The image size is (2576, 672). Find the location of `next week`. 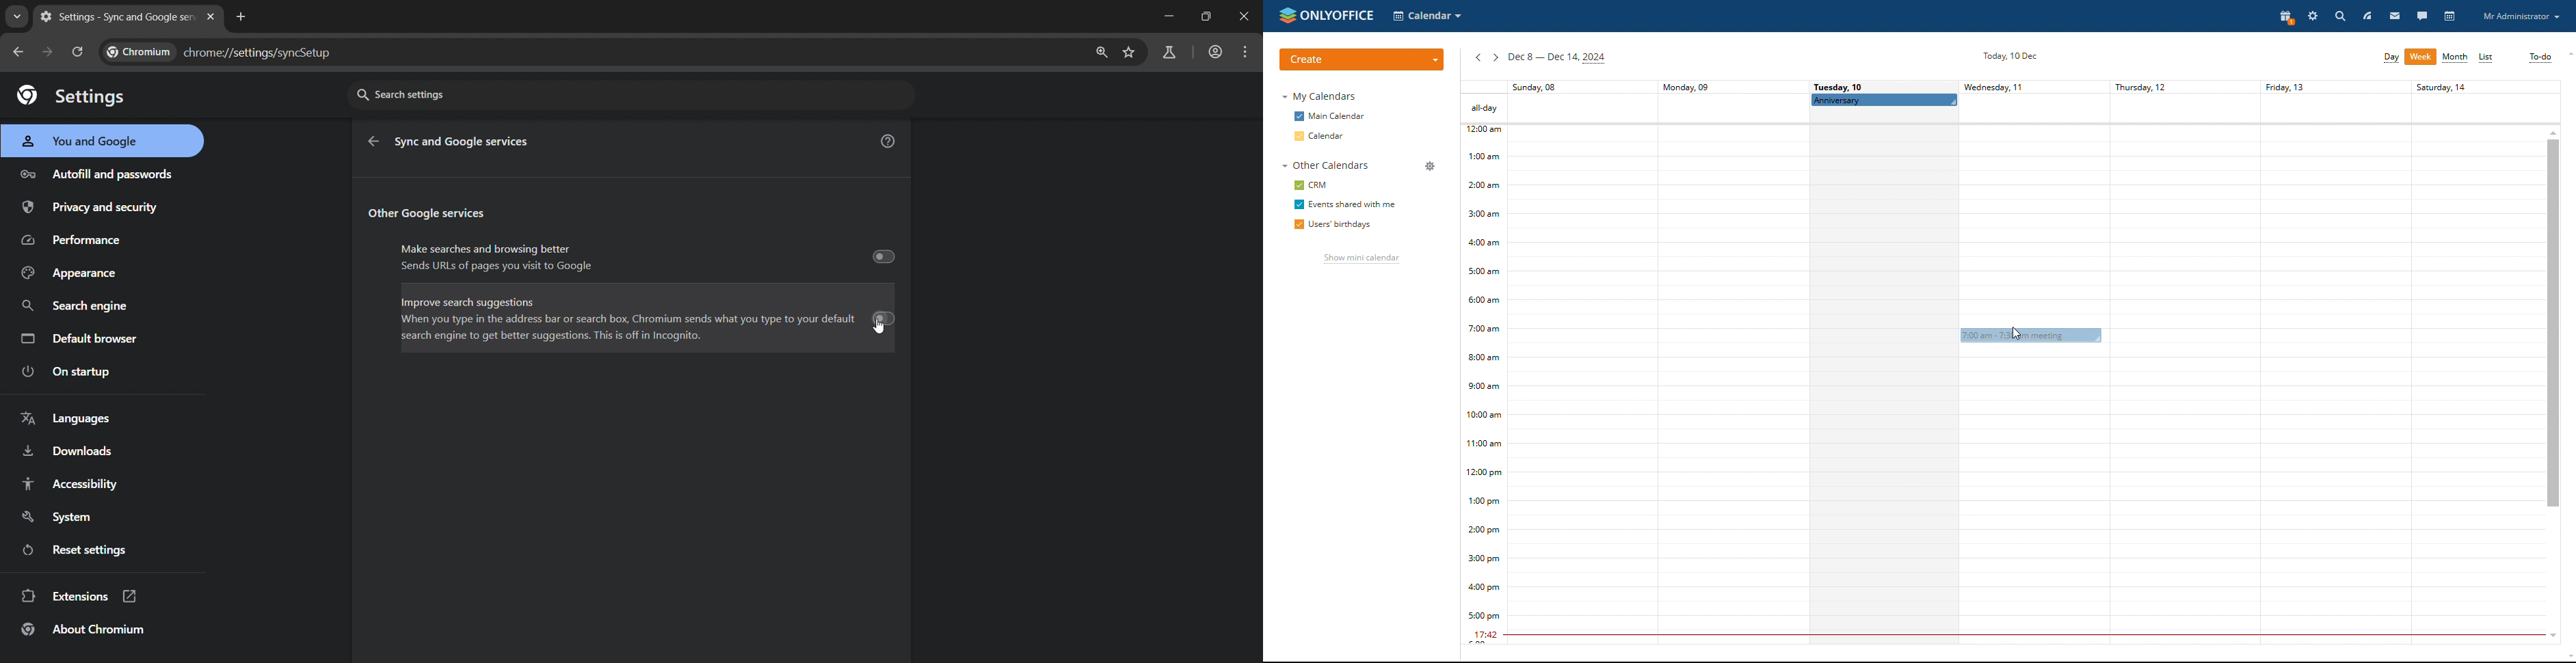

next week is located at coordinates (1496, 58).